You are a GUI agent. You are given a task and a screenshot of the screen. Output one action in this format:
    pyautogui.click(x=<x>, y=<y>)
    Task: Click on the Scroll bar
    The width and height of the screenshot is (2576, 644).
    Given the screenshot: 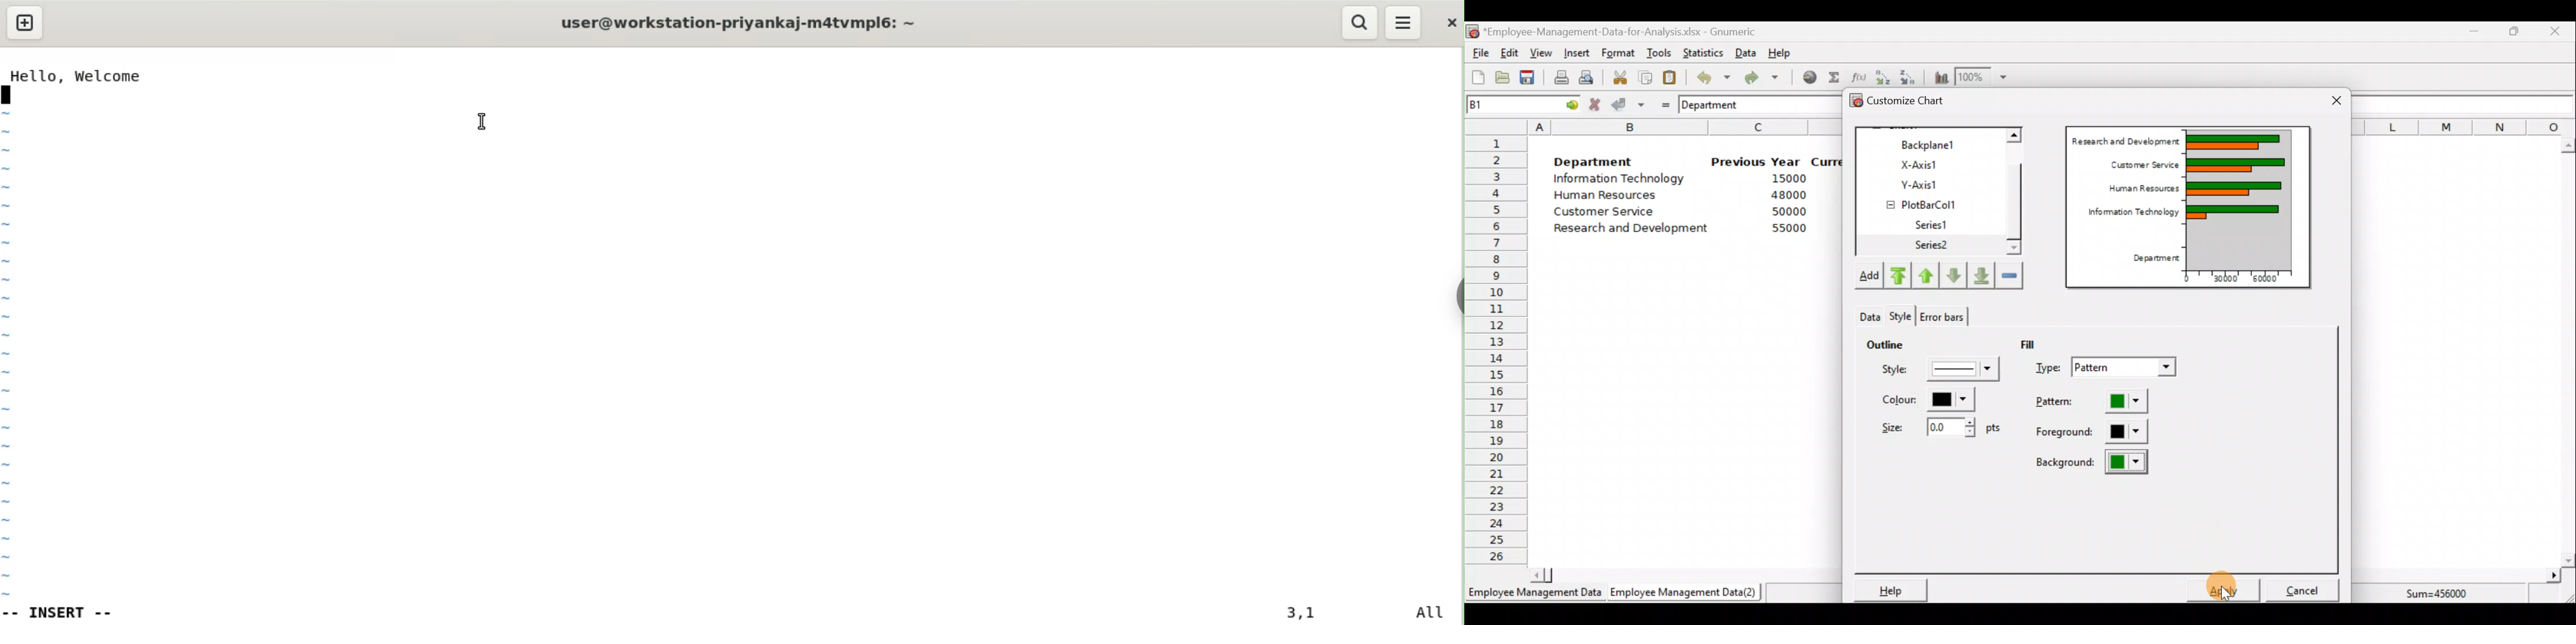 What is the action you would take?
    pyautogui.click(x=2020, y=193)
    